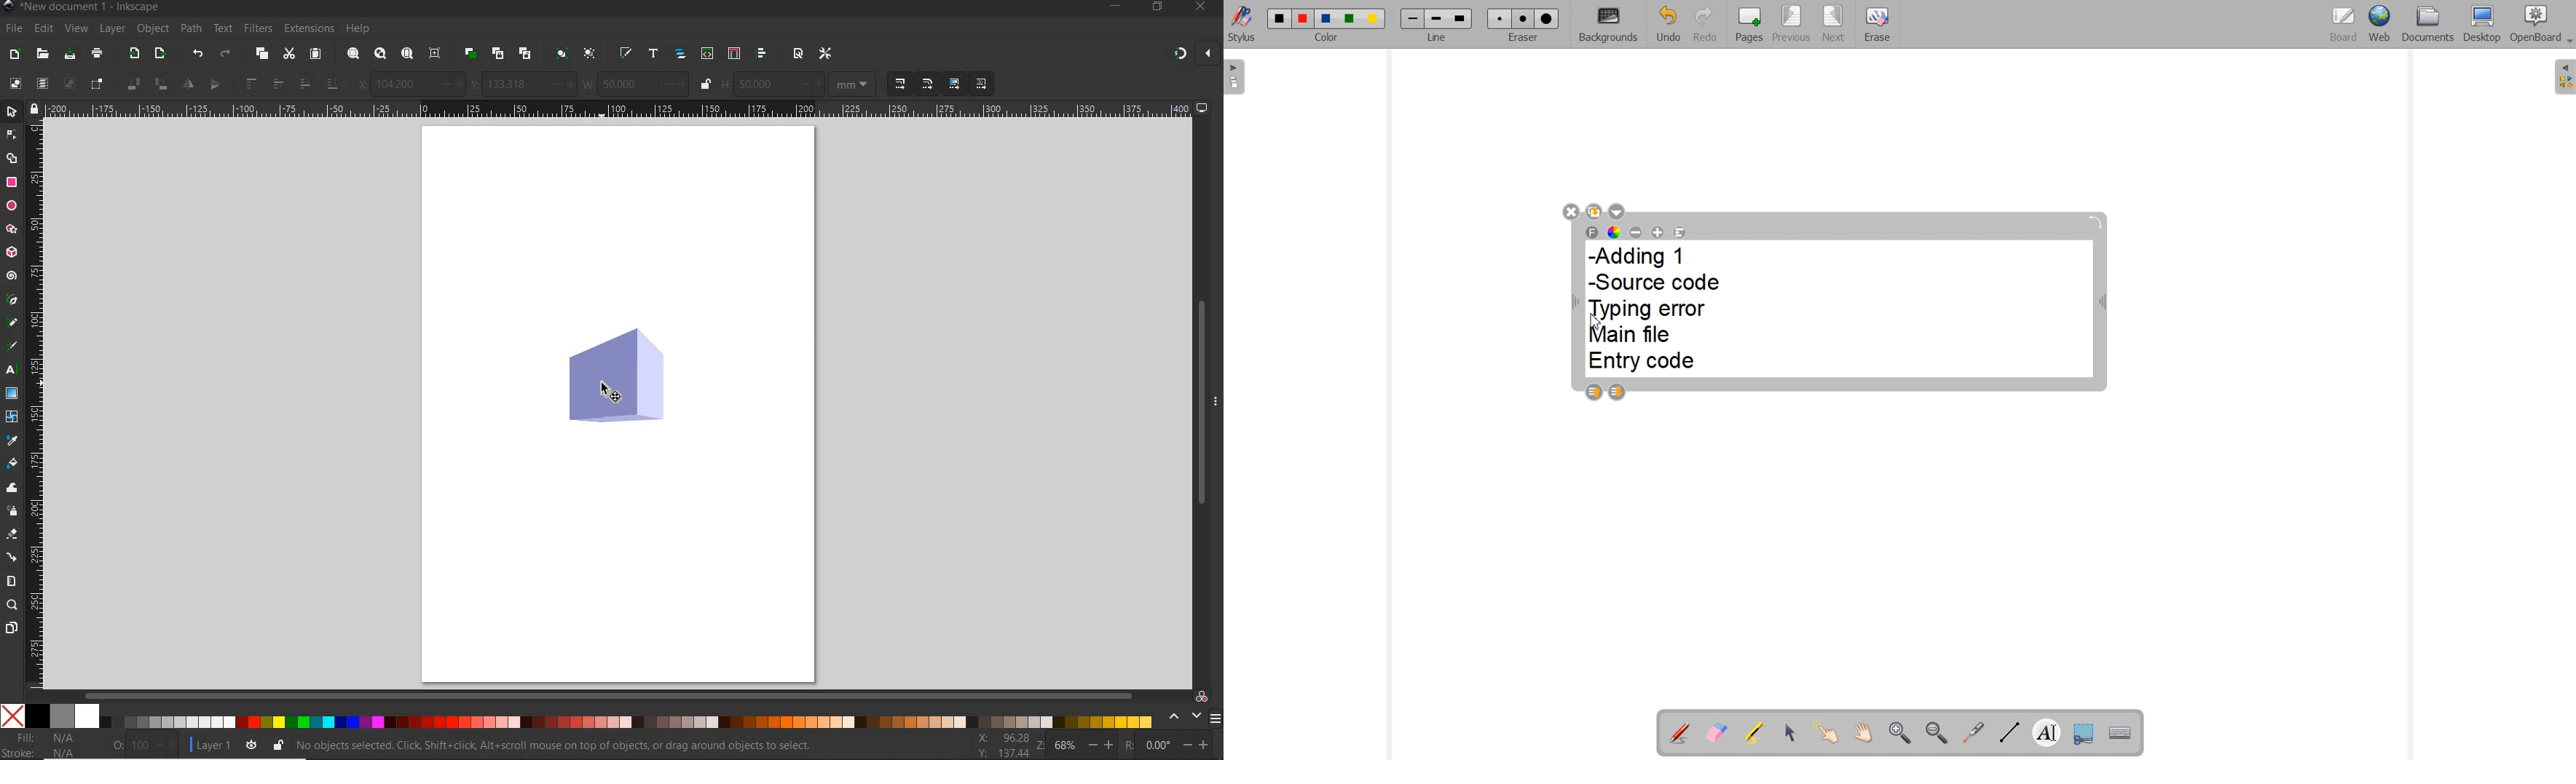 The height and width of the screenshot is (784, 2576). Describe the element at coordinates (186, 85) in the screenshot. I see `object flip` at that location.